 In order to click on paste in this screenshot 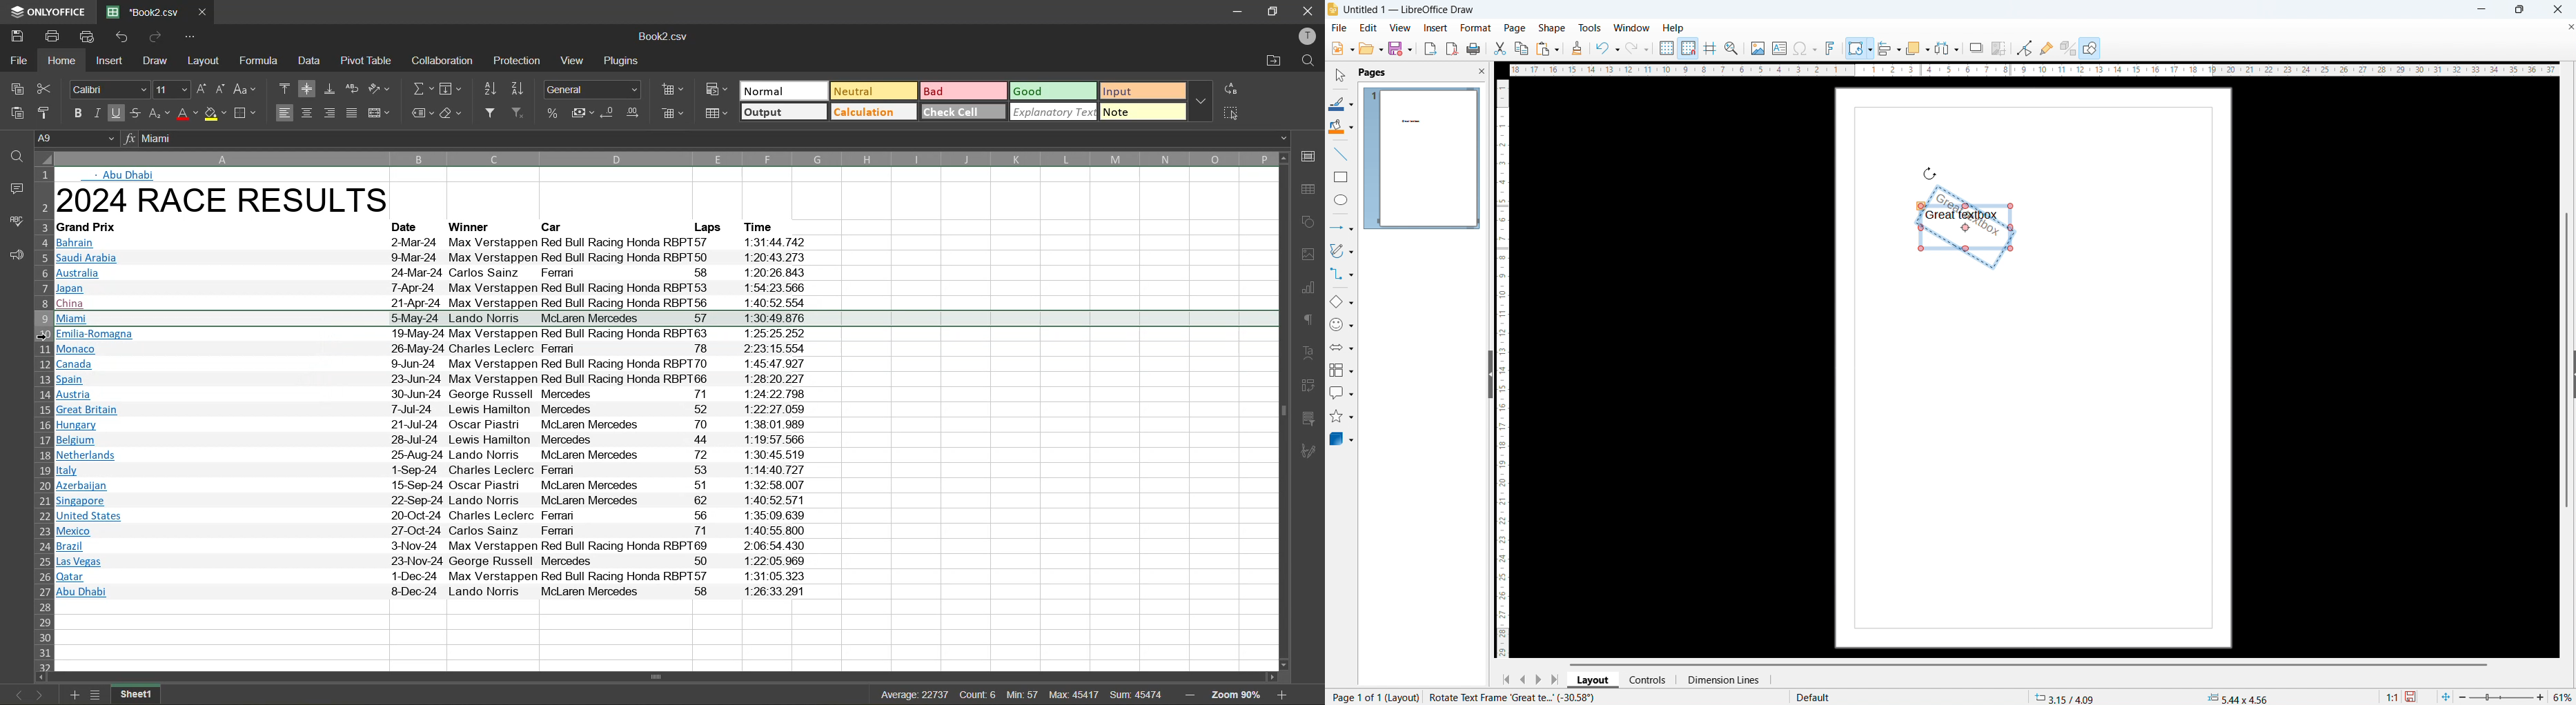, I will do `click(1547, 49)`.